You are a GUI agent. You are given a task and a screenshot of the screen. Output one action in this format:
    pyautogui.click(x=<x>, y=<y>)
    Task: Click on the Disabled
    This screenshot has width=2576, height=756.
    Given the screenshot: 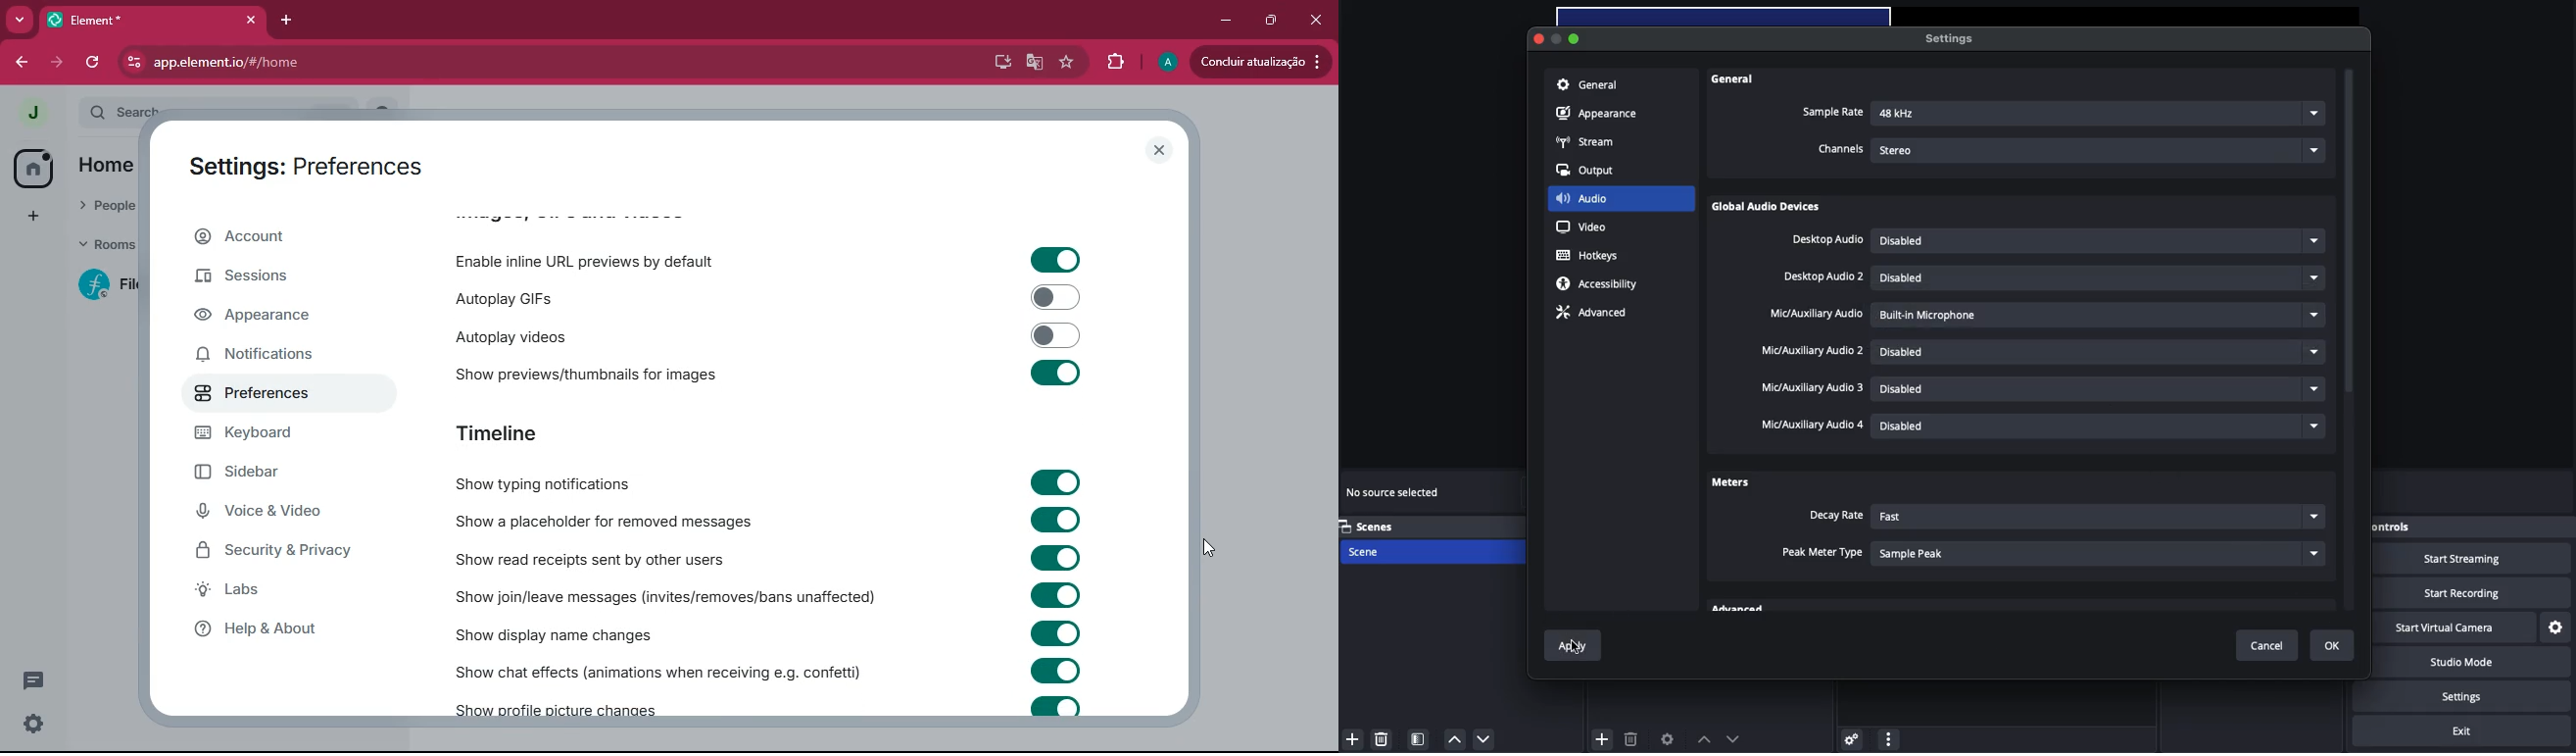 What is the action you would take?
    pyautogui.click(x=2102, y=425)
    